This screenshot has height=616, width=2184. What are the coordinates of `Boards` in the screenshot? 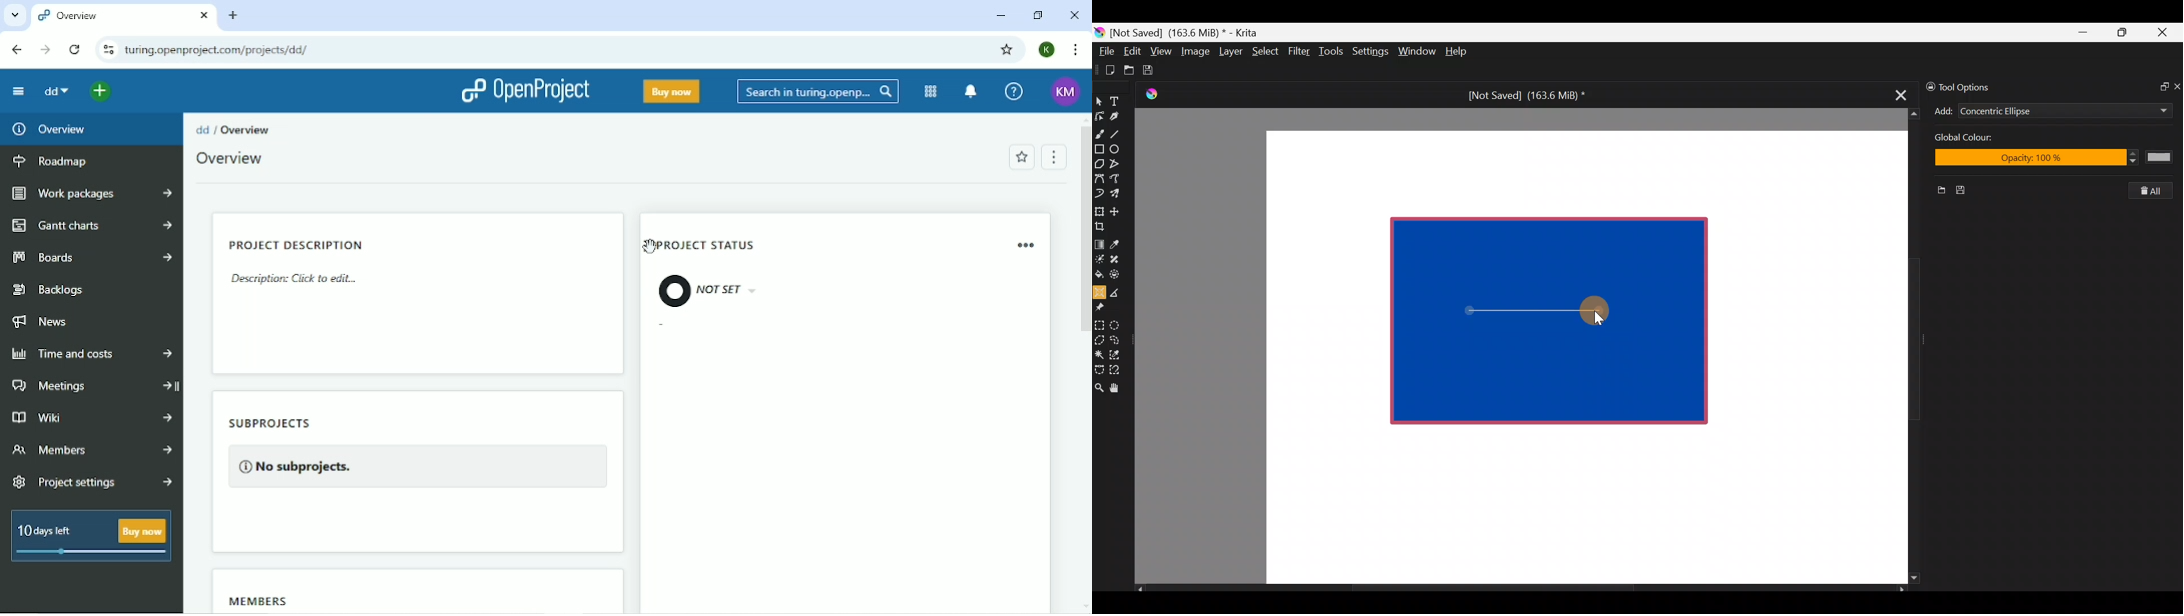 It's located at (89, 258).